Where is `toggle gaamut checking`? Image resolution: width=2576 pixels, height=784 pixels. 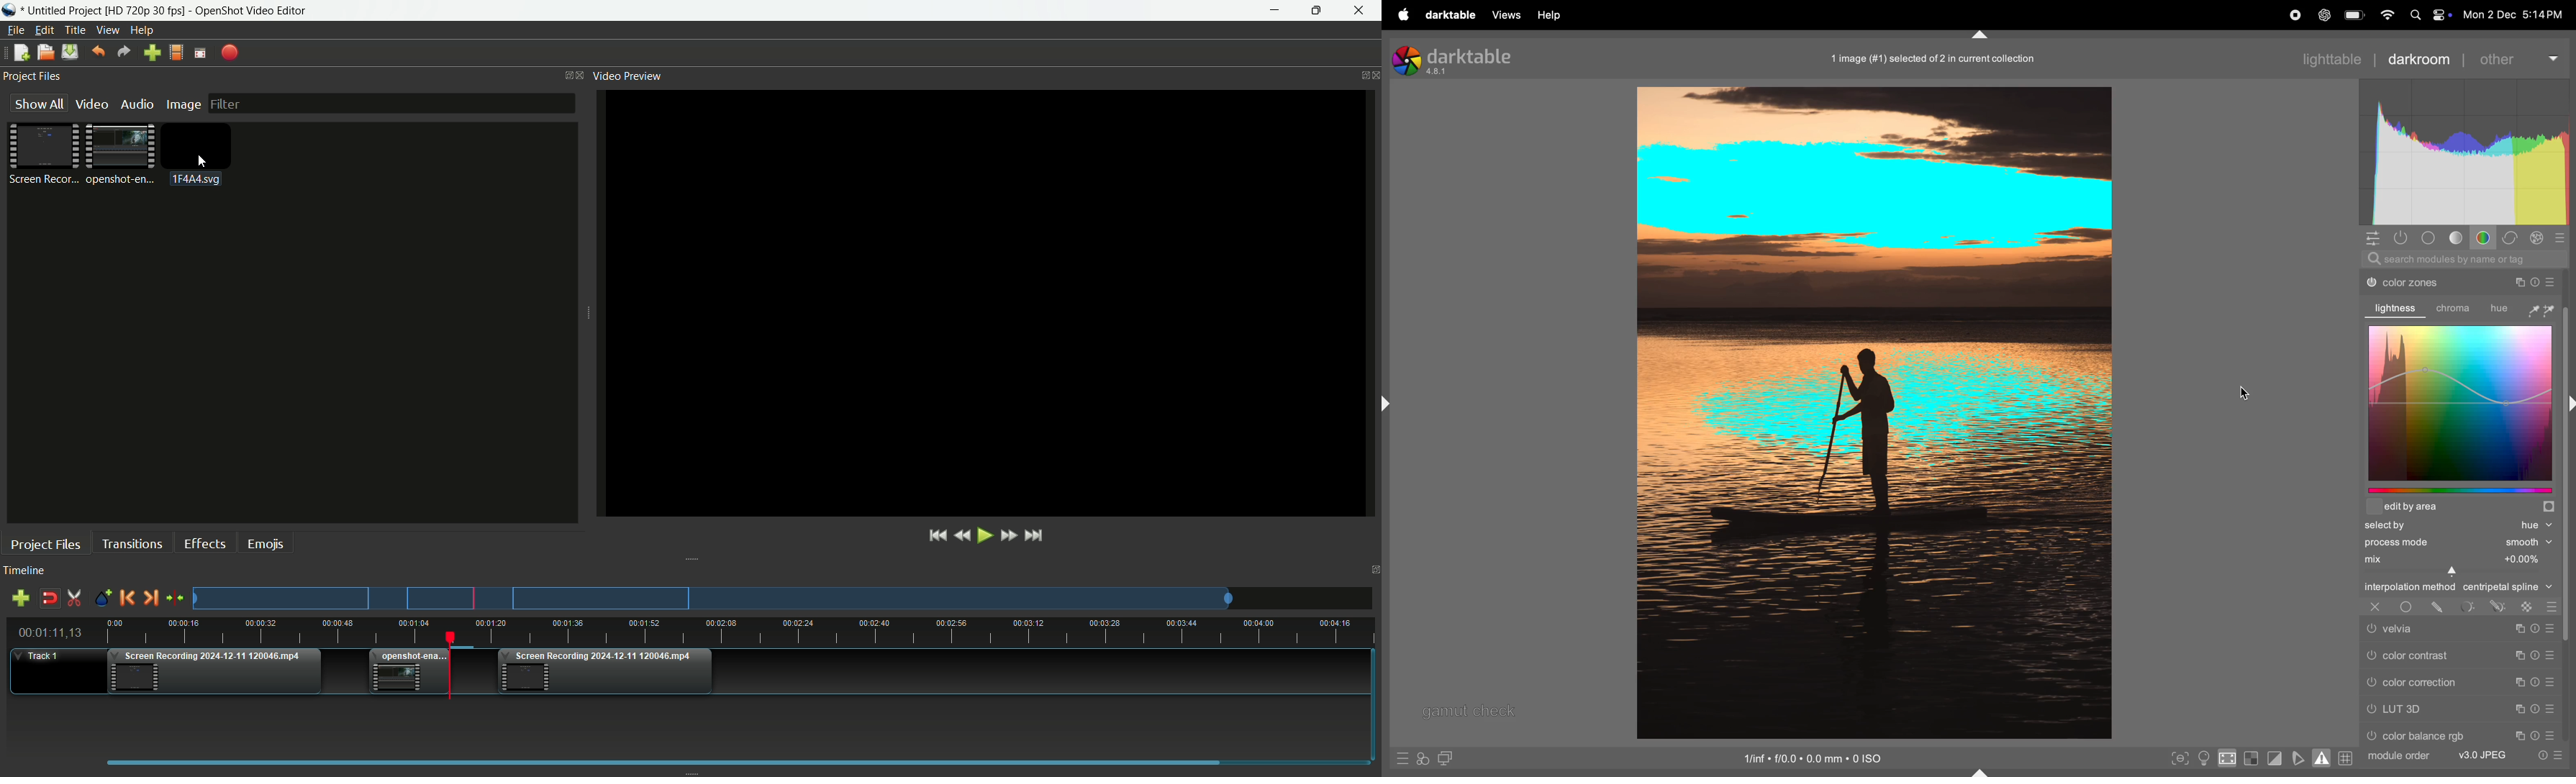 toggle gaamut checking is located at coordinates (2320, 757).